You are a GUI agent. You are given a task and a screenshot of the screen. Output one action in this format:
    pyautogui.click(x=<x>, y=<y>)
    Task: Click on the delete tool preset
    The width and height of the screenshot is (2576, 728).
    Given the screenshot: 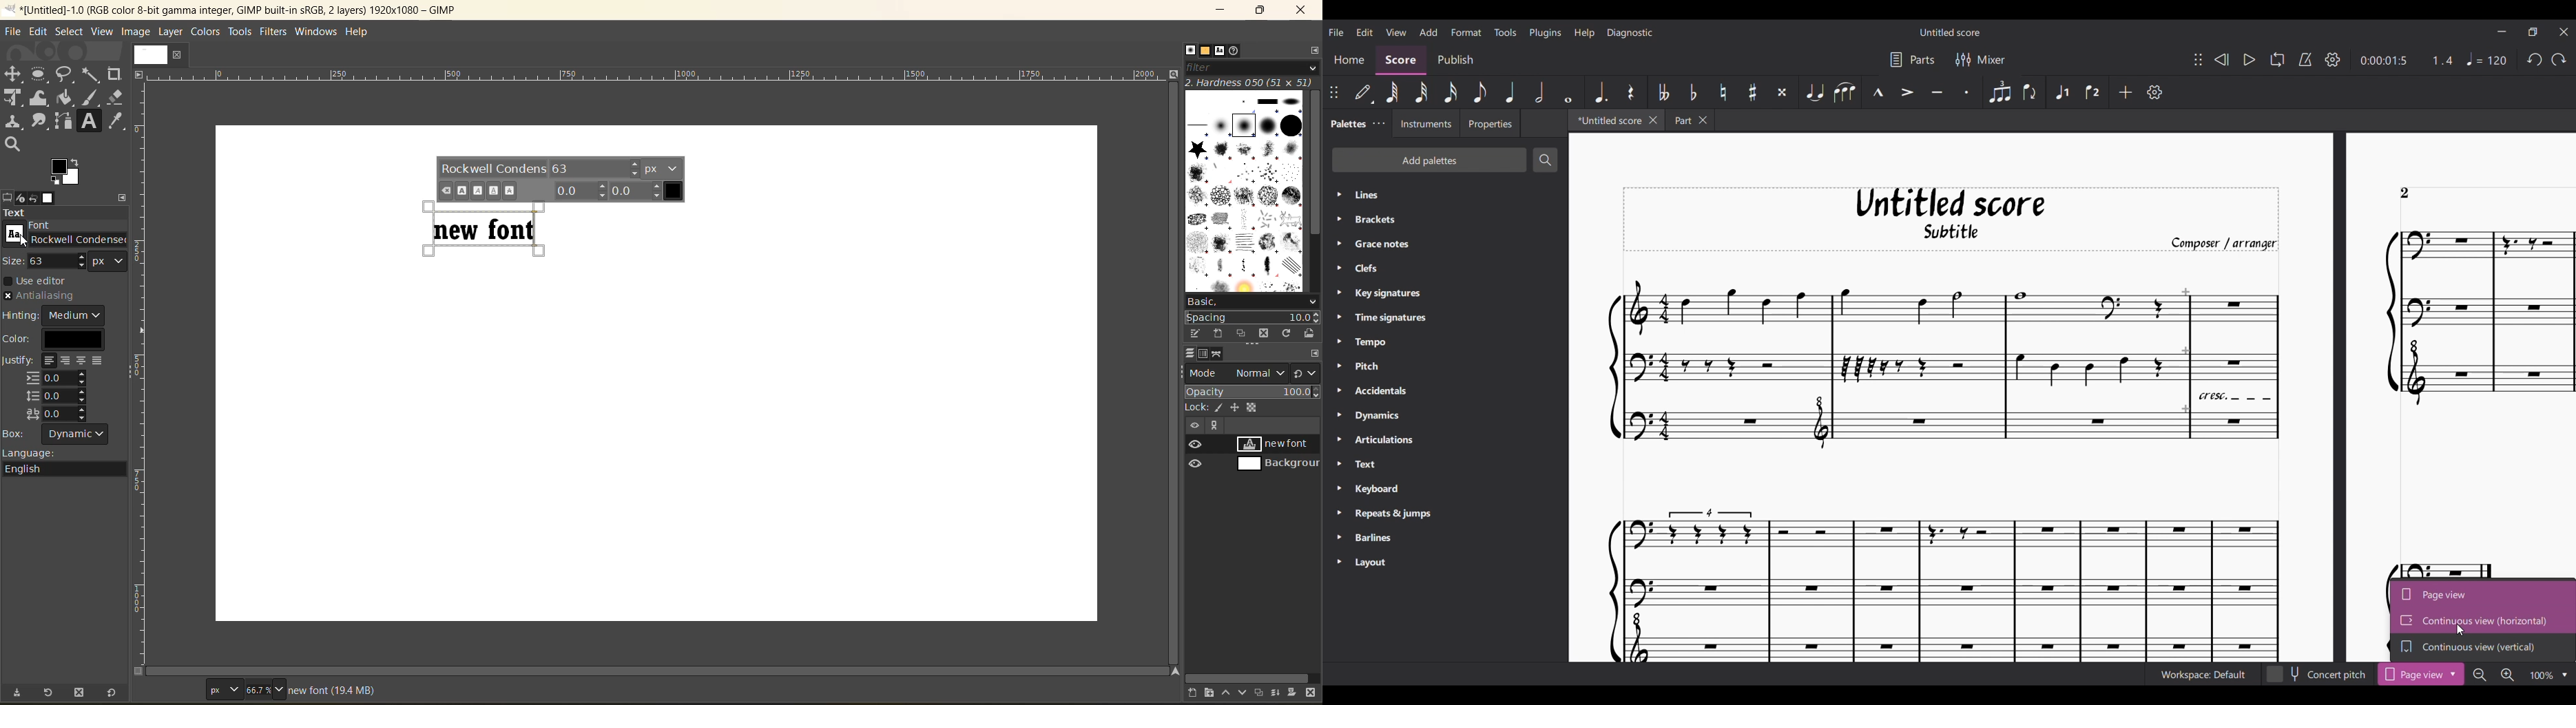 What is the action you would take?
    pyautogui.click(x=79, y=695)
    